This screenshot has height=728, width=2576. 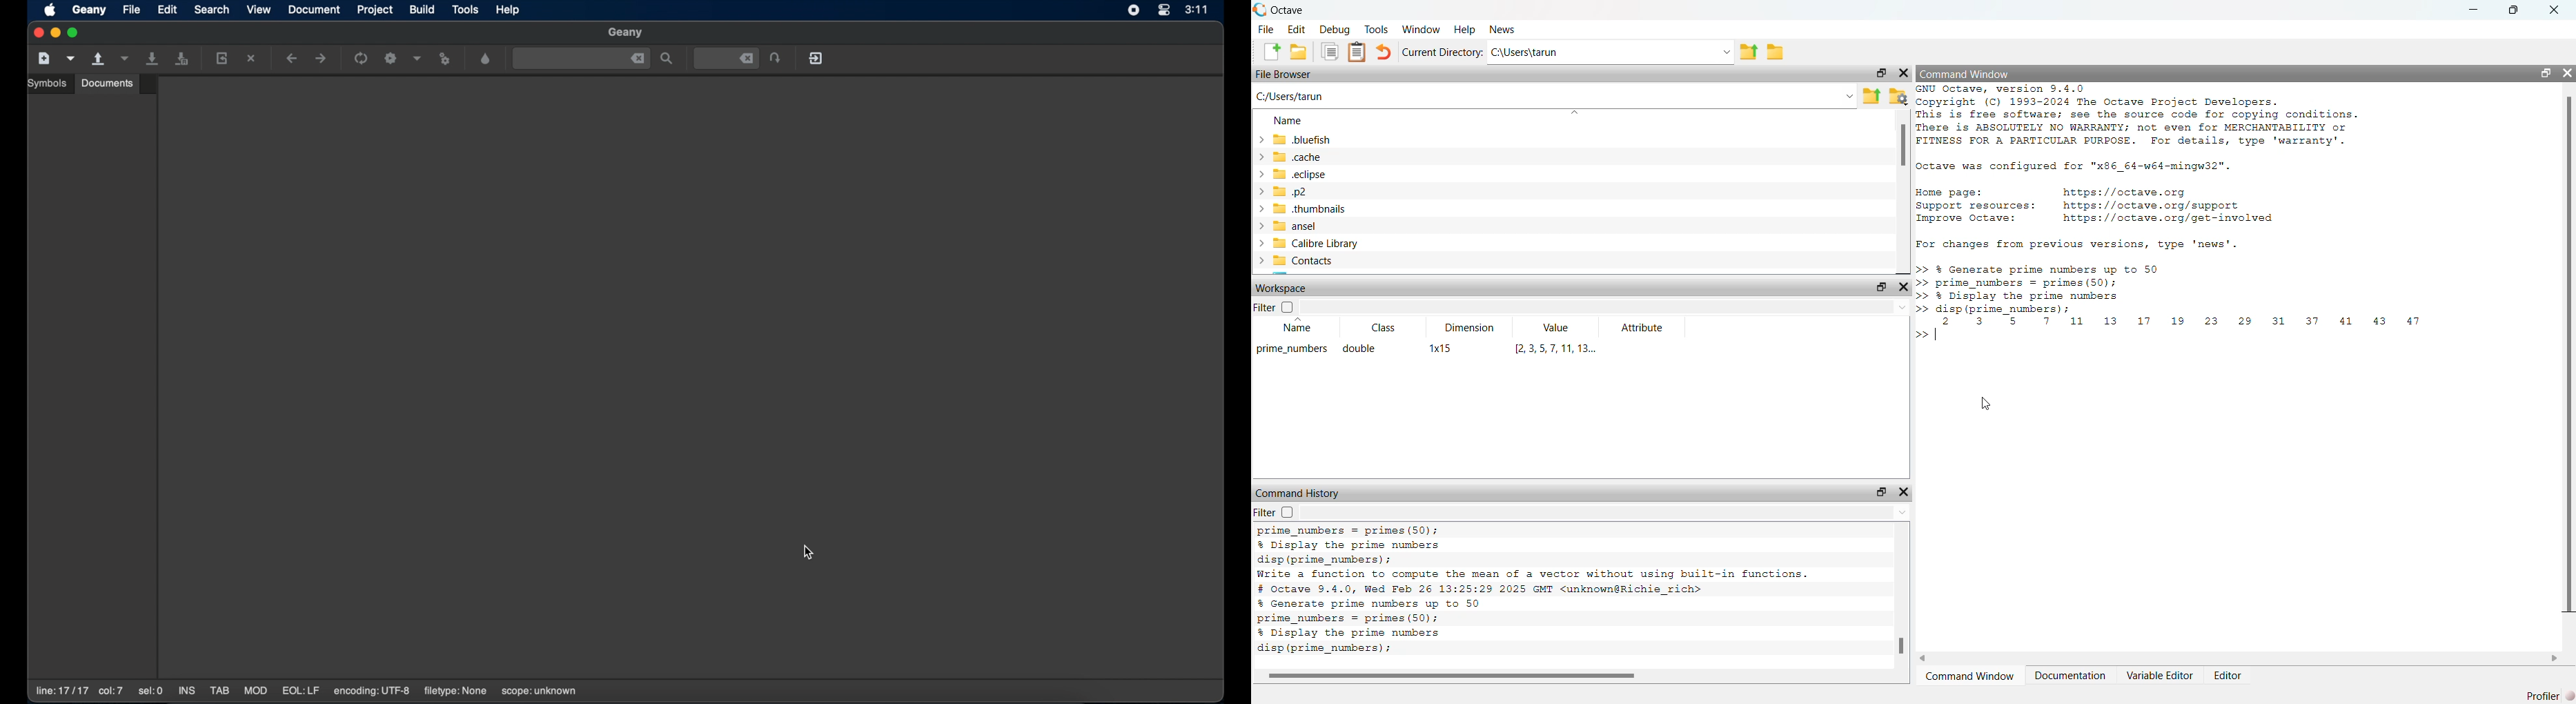 What do you see at coordinates (2555, 658) in the screenshot?
I see `scroll right` at bounding box center [2555, 658].